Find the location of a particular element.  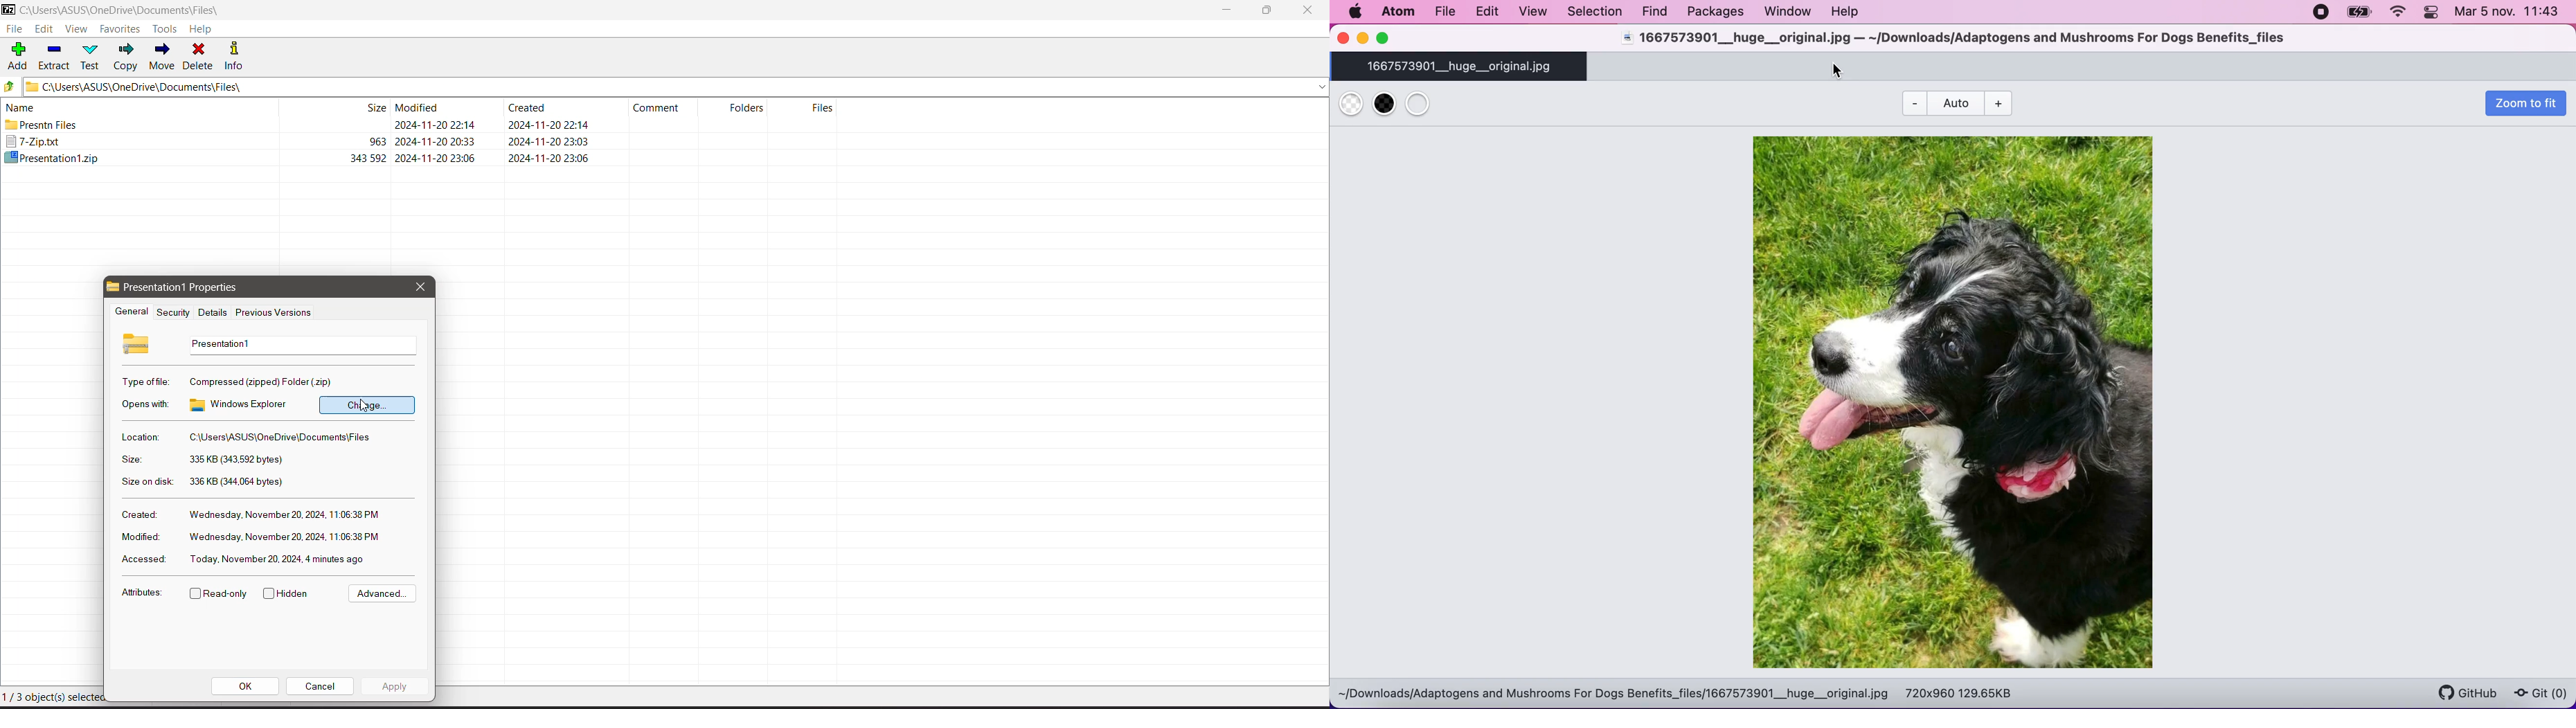

packages is located at coordinates (1713, 12).